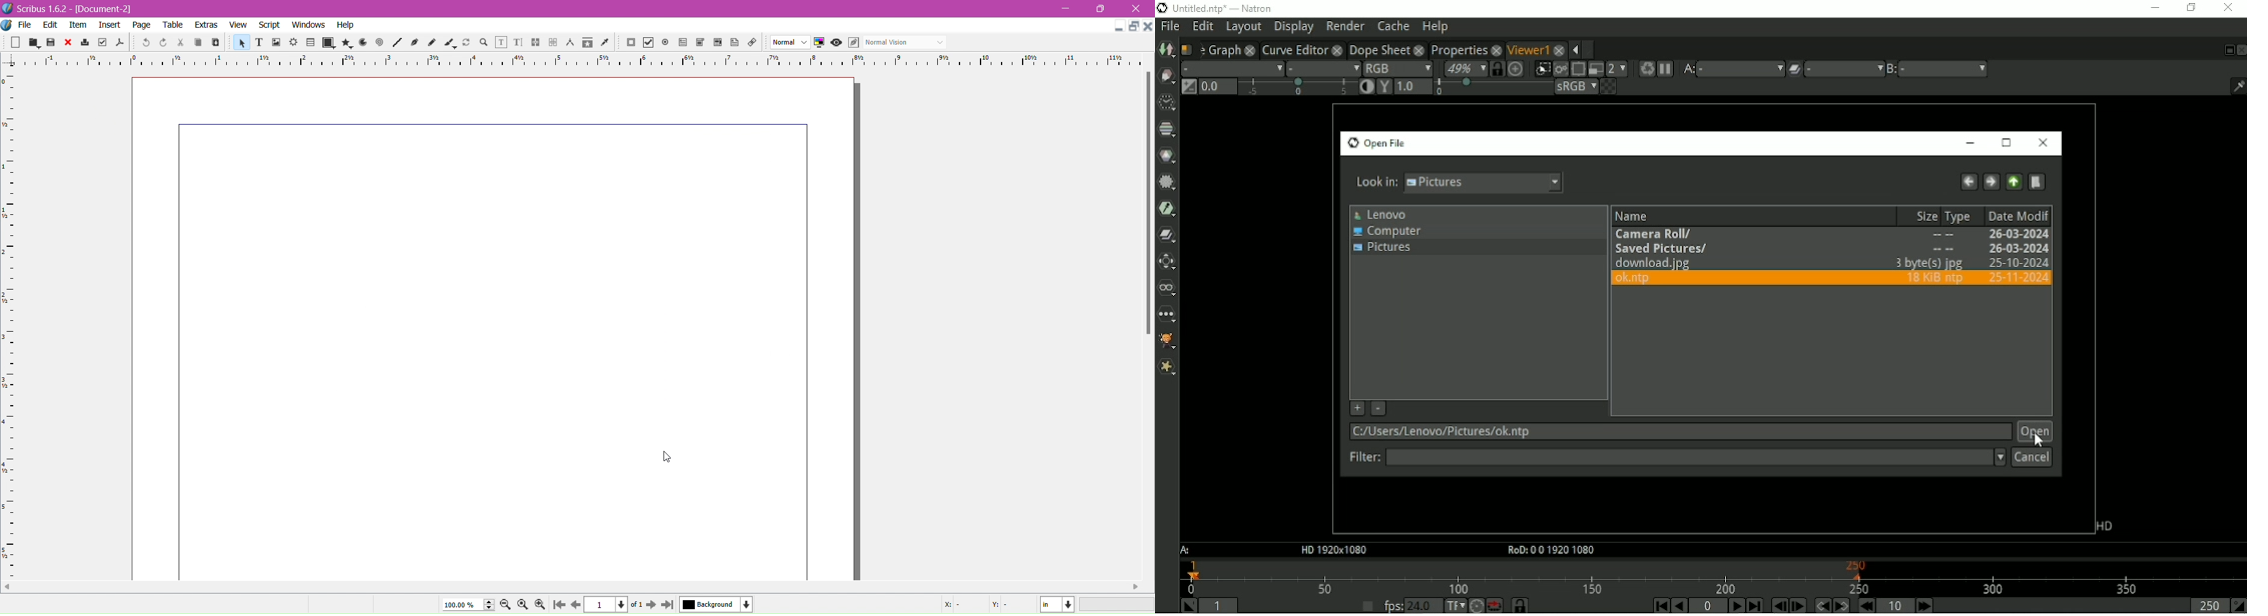 This screenshot has width=2268, height=616. I want to click on end, so click(671, 605).